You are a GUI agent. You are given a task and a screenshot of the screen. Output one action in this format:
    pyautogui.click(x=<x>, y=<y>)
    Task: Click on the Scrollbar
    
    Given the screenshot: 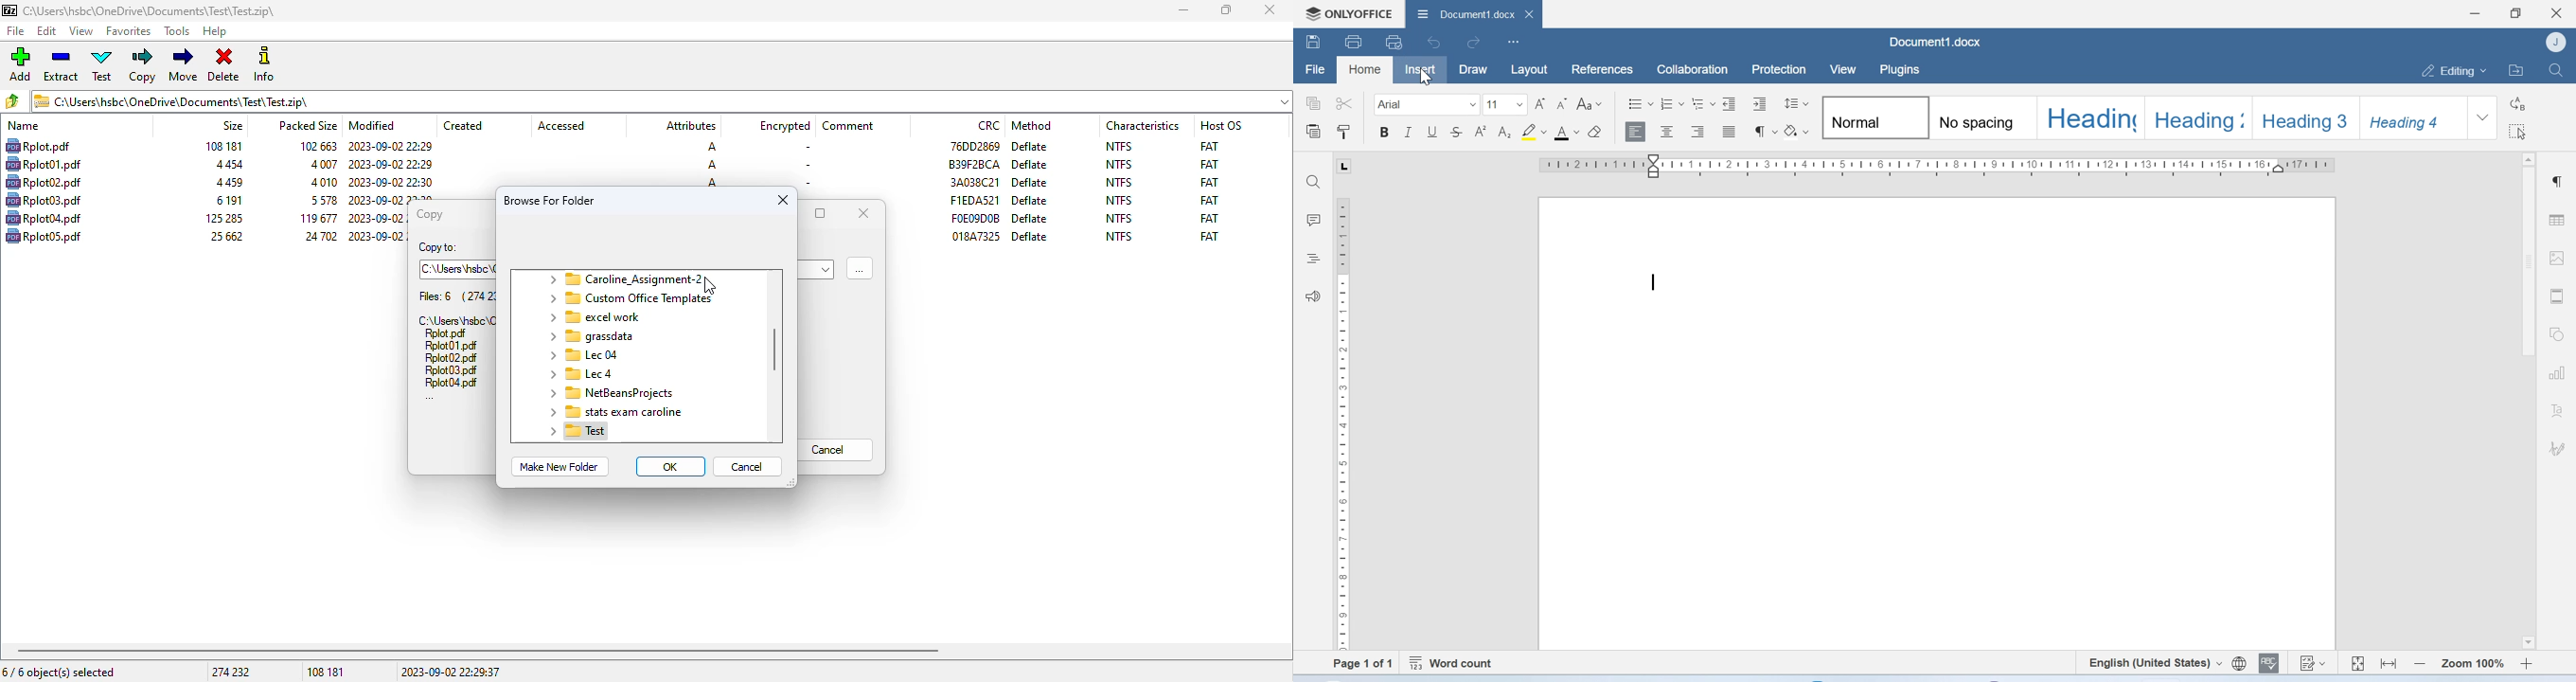 What is the action you would take?
    pyautogui.click(x=2525, y=267)
    